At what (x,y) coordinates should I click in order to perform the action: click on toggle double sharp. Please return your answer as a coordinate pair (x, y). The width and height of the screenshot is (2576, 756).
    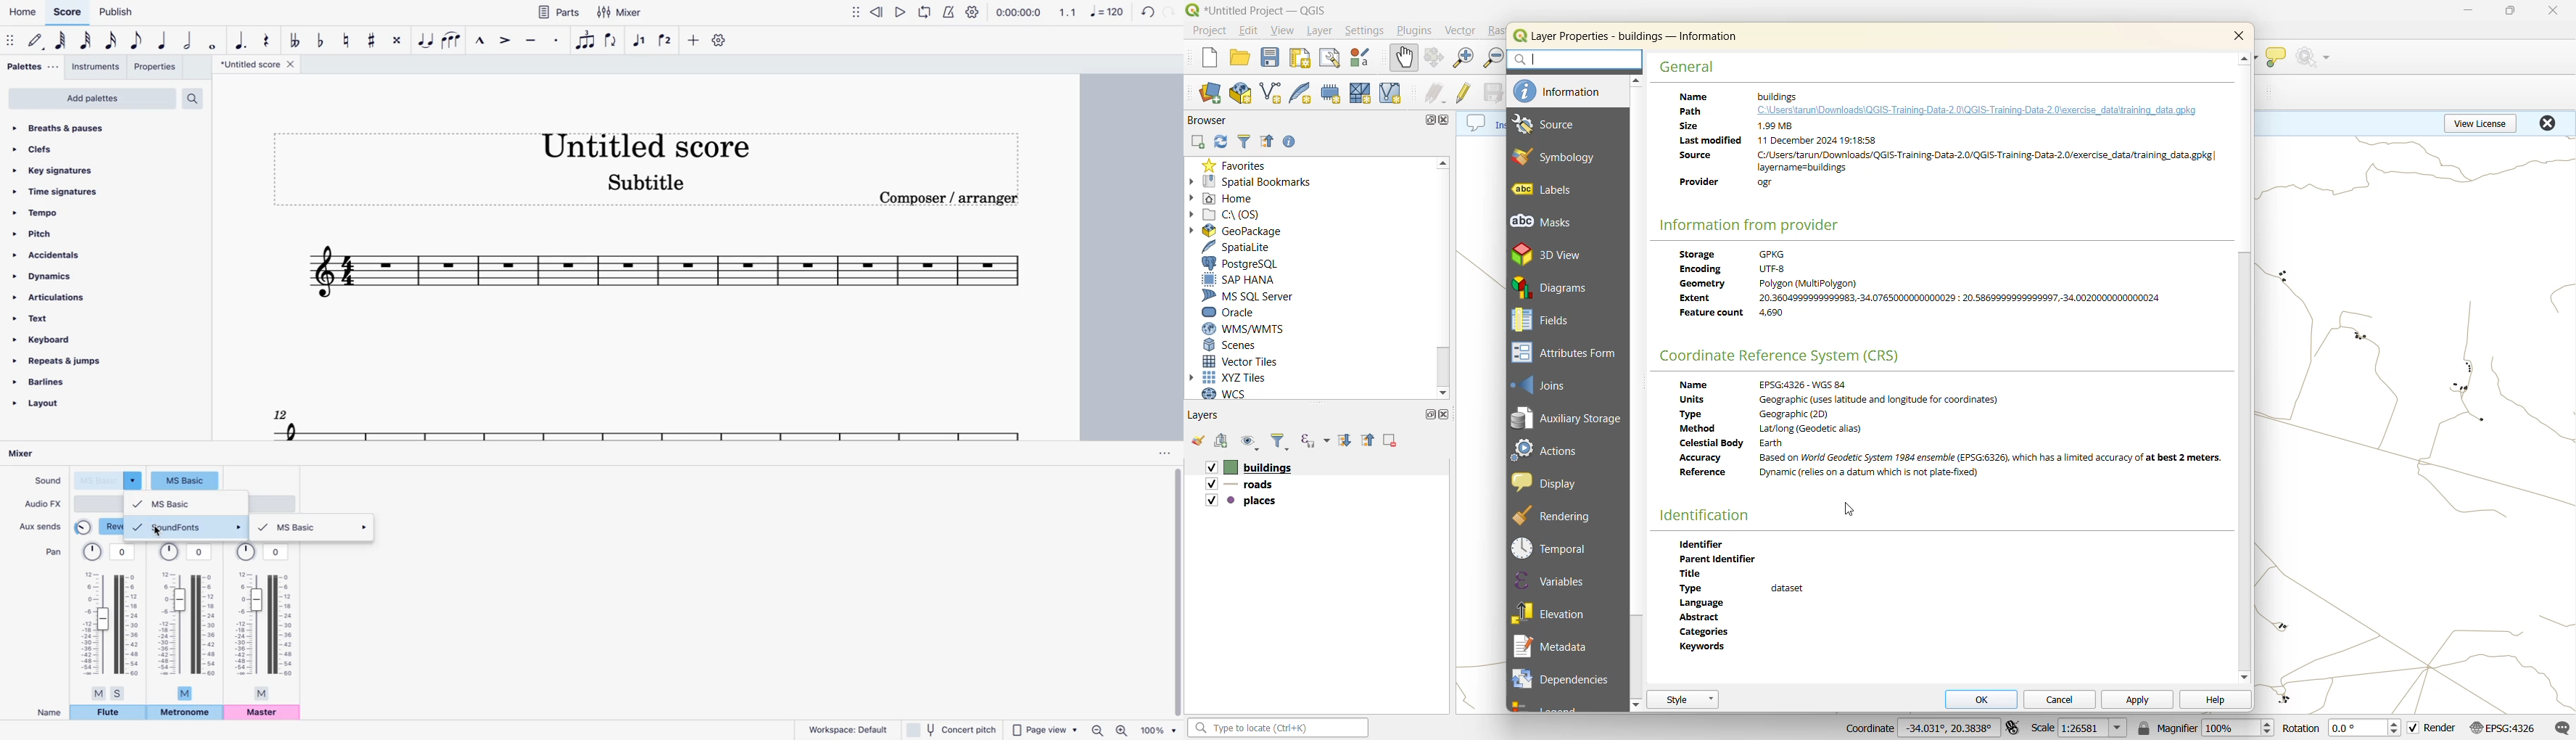
    Looking at the image, I should click on (399, 39).